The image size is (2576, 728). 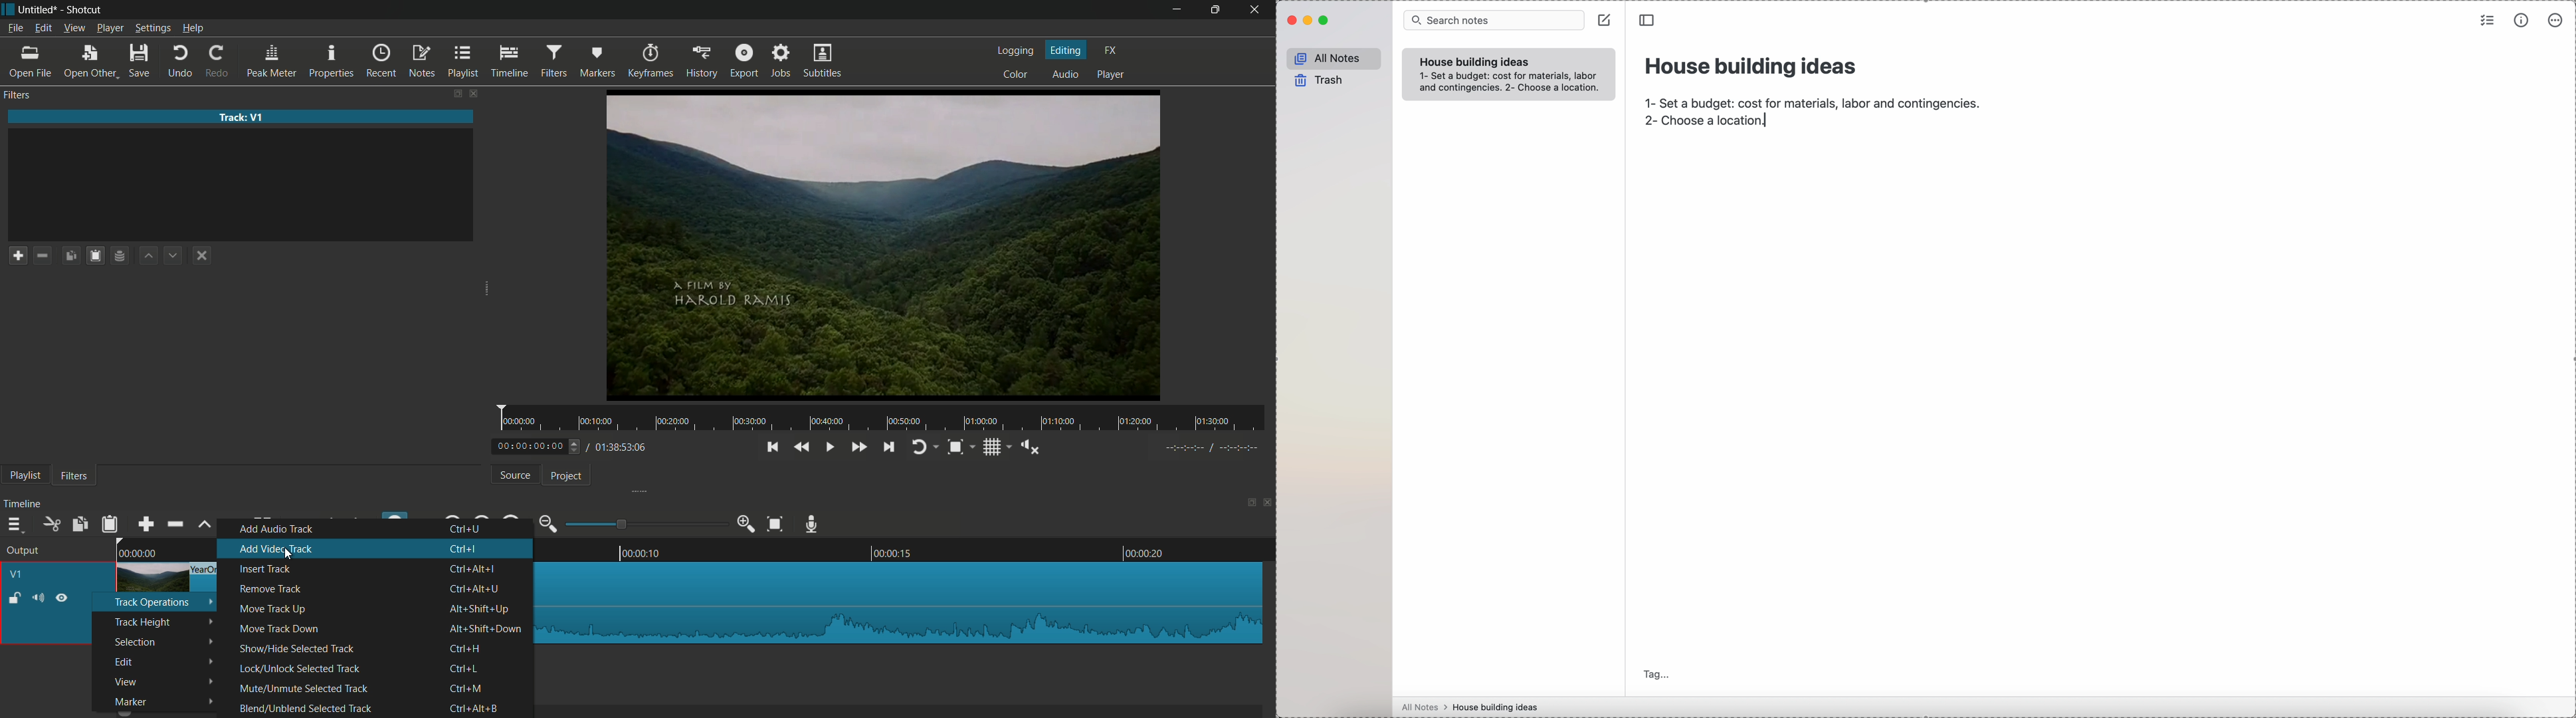 What do you see at coordinates (43, 28) in the screenshot?
I see `edit menu` at bounding box center [43, 28].